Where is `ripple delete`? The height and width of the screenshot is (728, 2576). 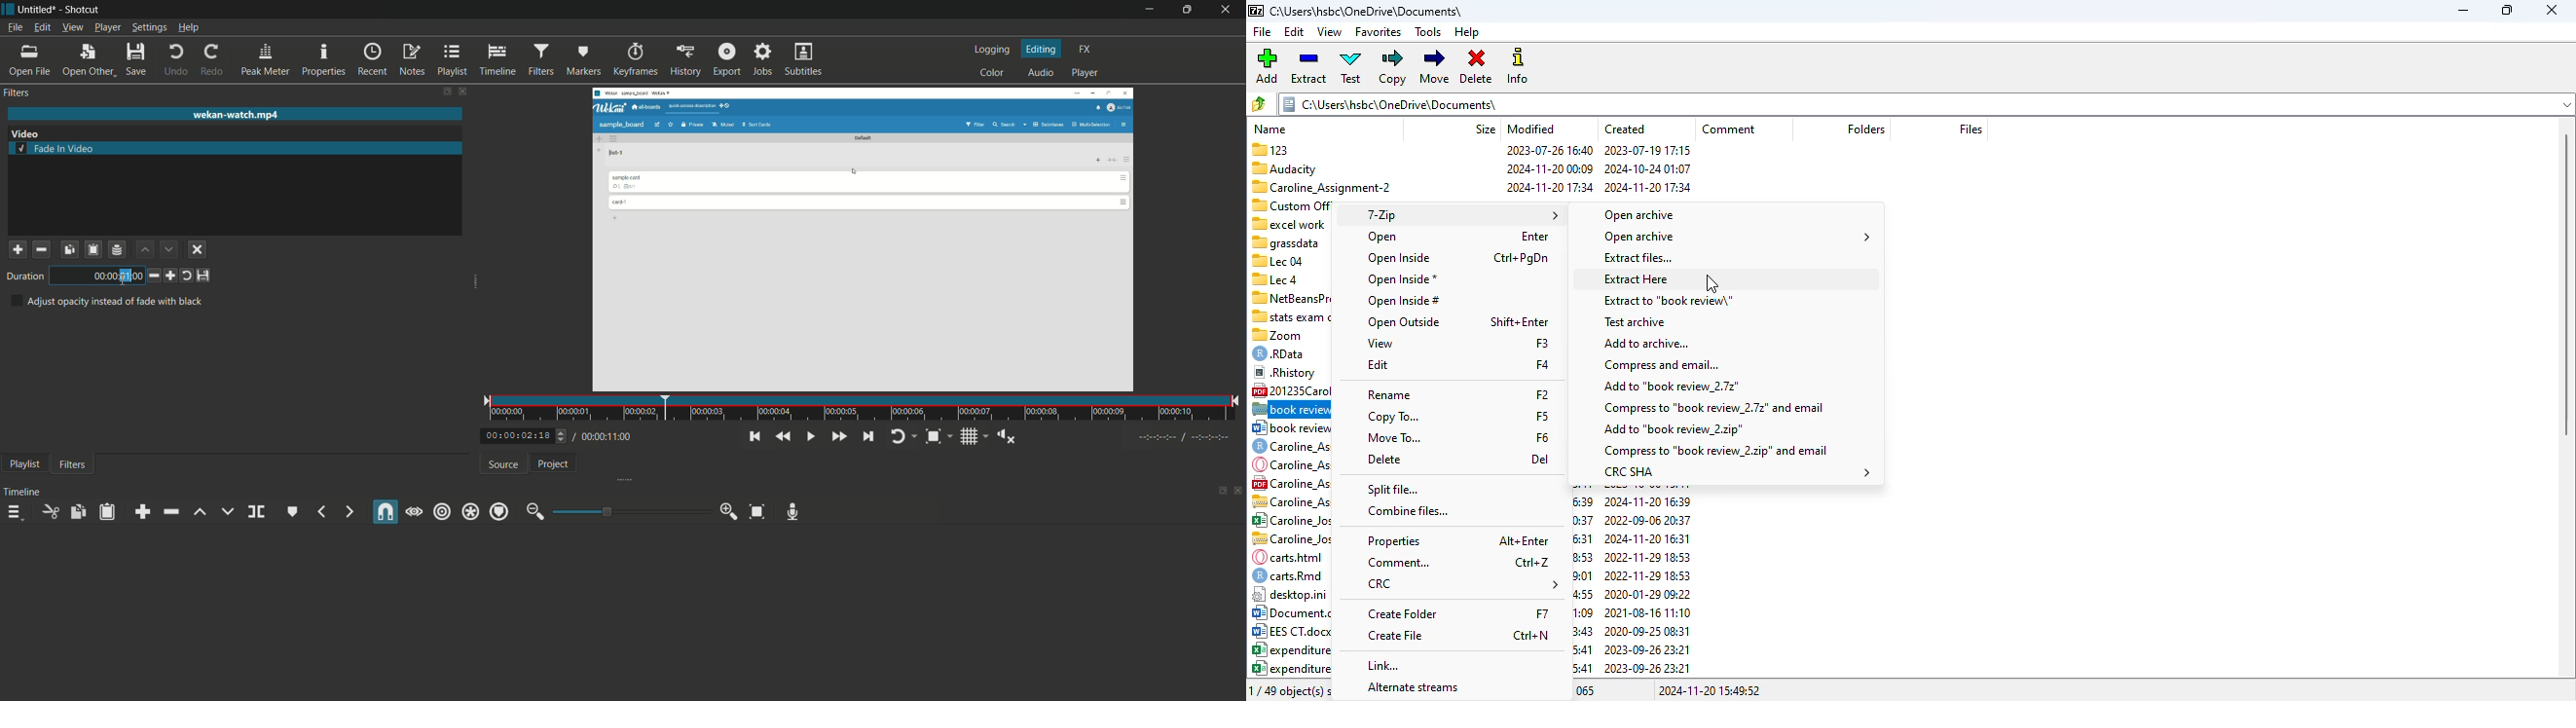
ripple delete is located at coordinates (170, 513).